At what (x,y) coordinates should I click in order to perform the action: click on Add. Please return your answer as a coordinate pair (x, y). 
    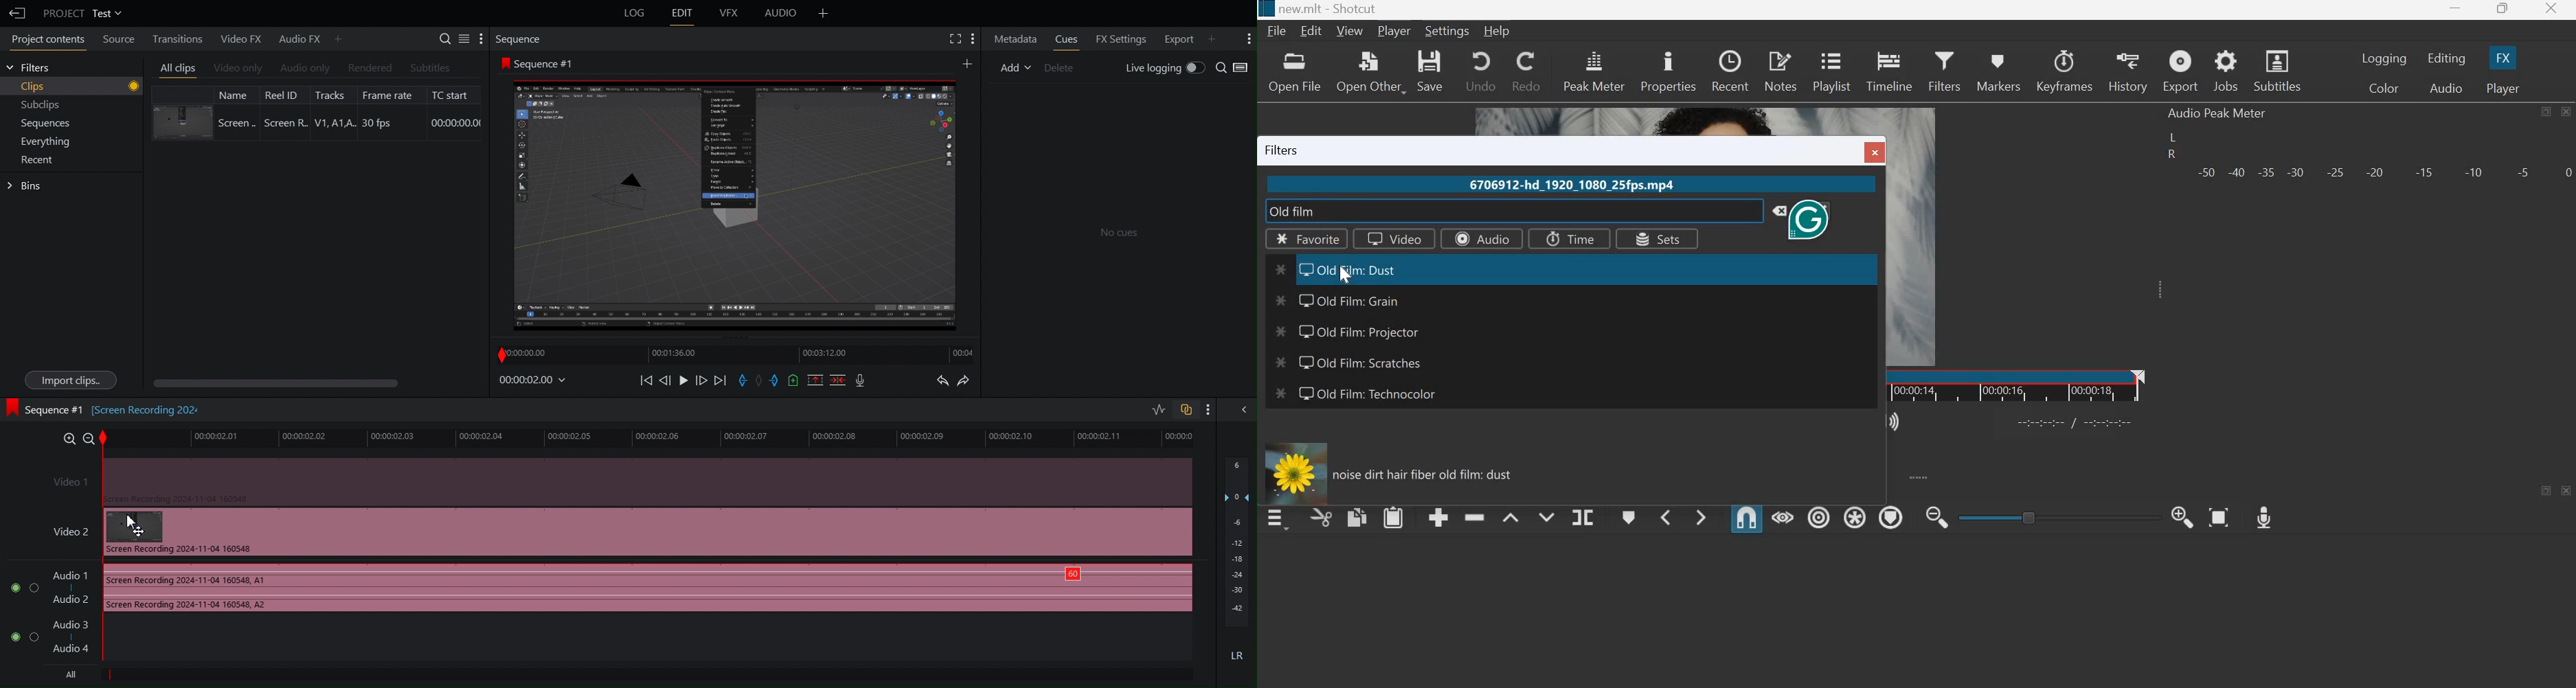
    Looking at the image, I should click on (1011, 67).